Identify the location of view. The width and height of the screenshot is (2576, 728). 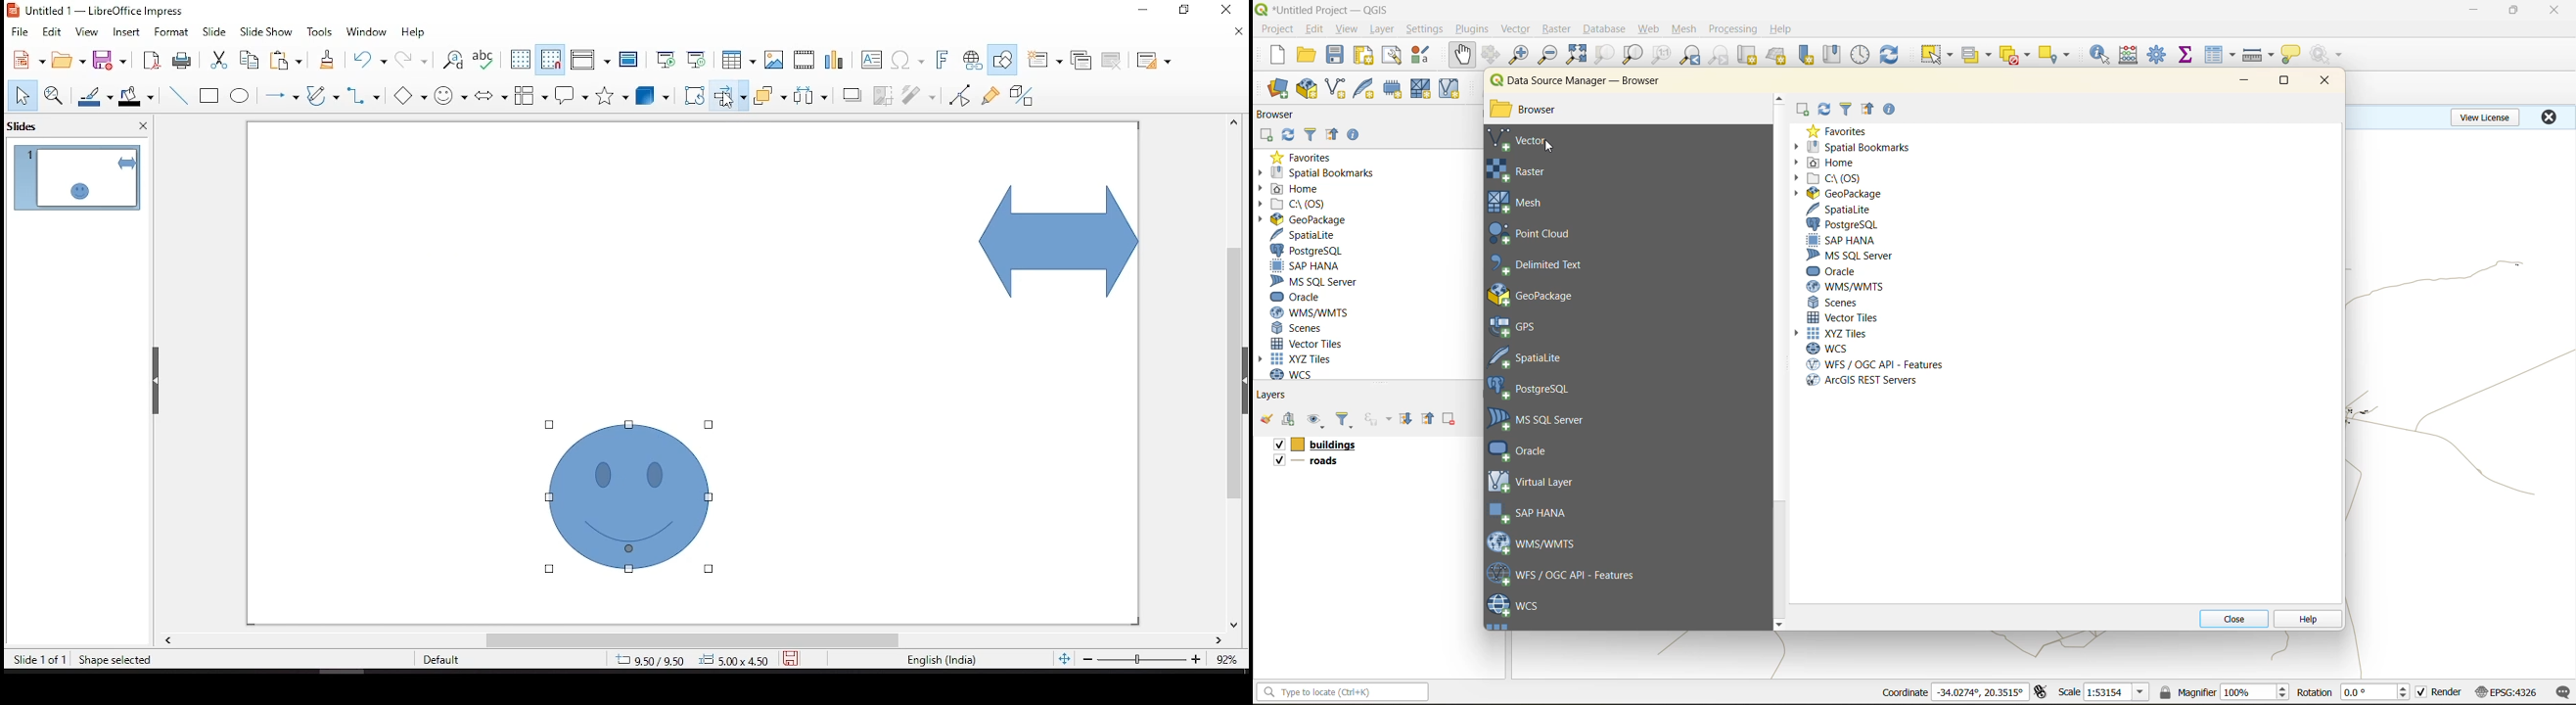
(89, 33).